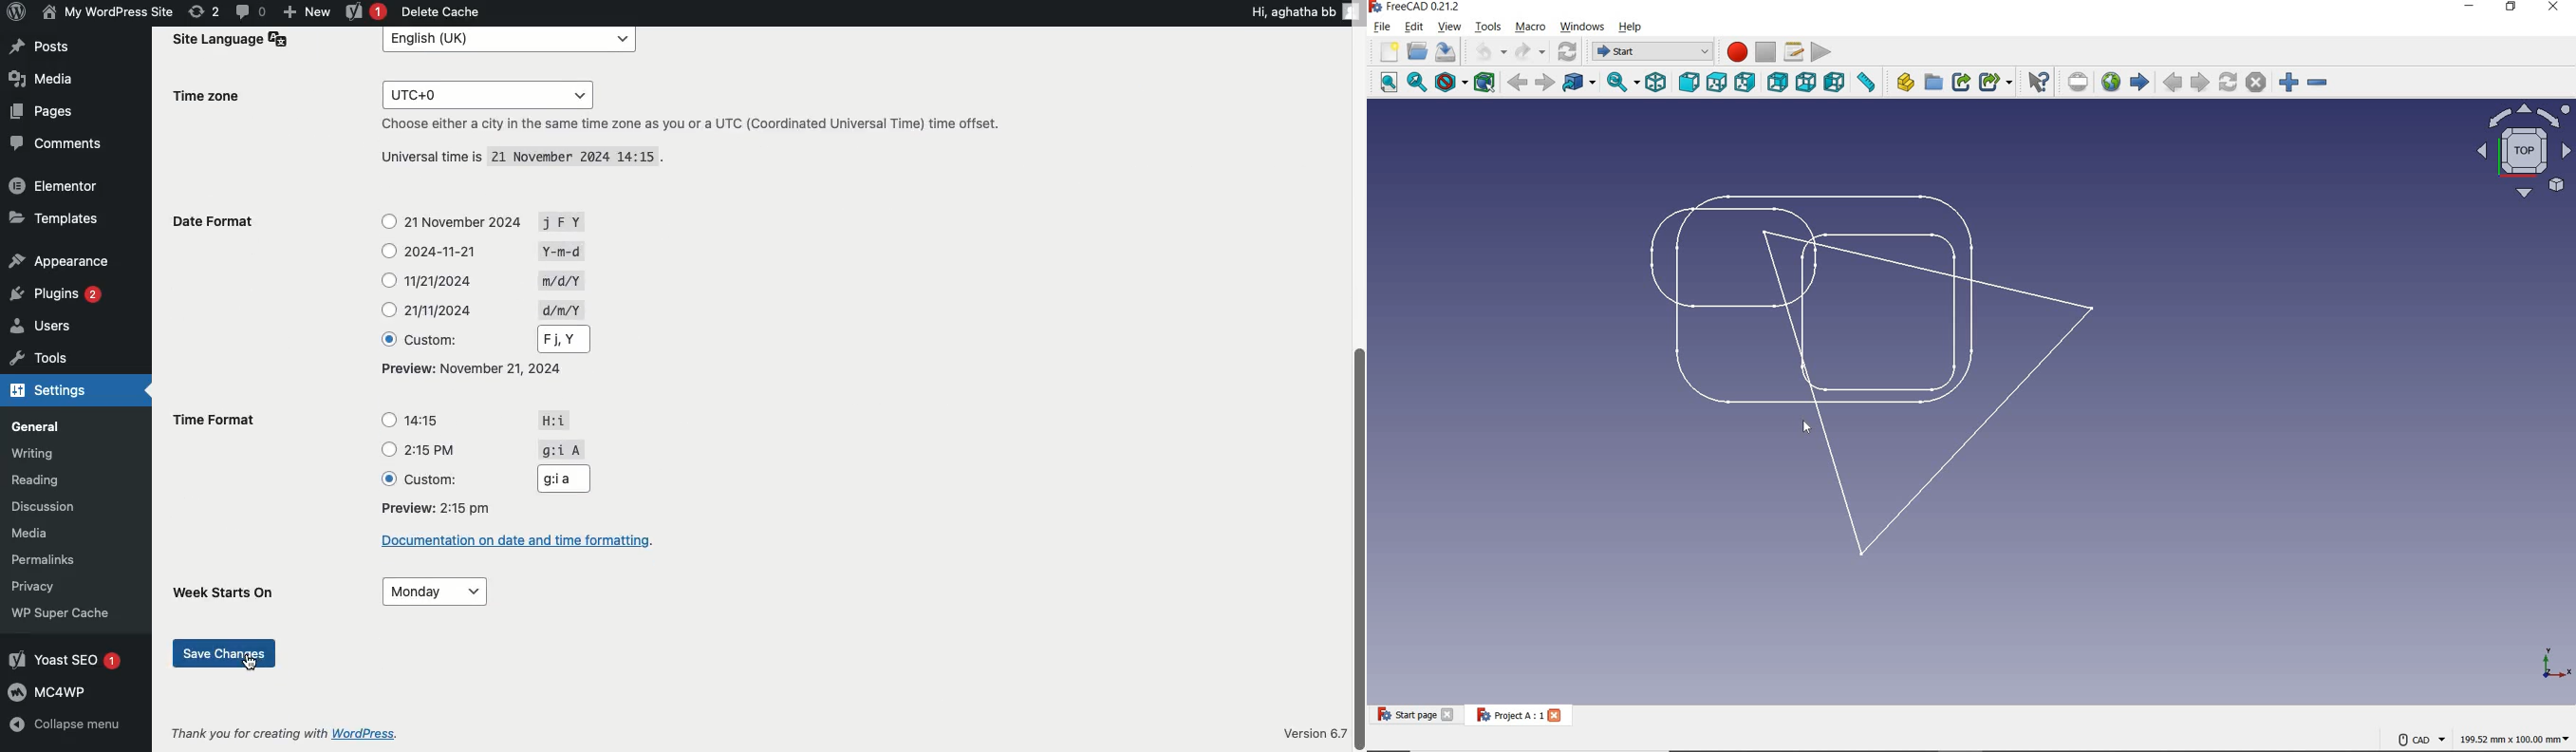  Describe the element at coordinates (2080, 82) in the screenshot. I see `SET URL` at that location.